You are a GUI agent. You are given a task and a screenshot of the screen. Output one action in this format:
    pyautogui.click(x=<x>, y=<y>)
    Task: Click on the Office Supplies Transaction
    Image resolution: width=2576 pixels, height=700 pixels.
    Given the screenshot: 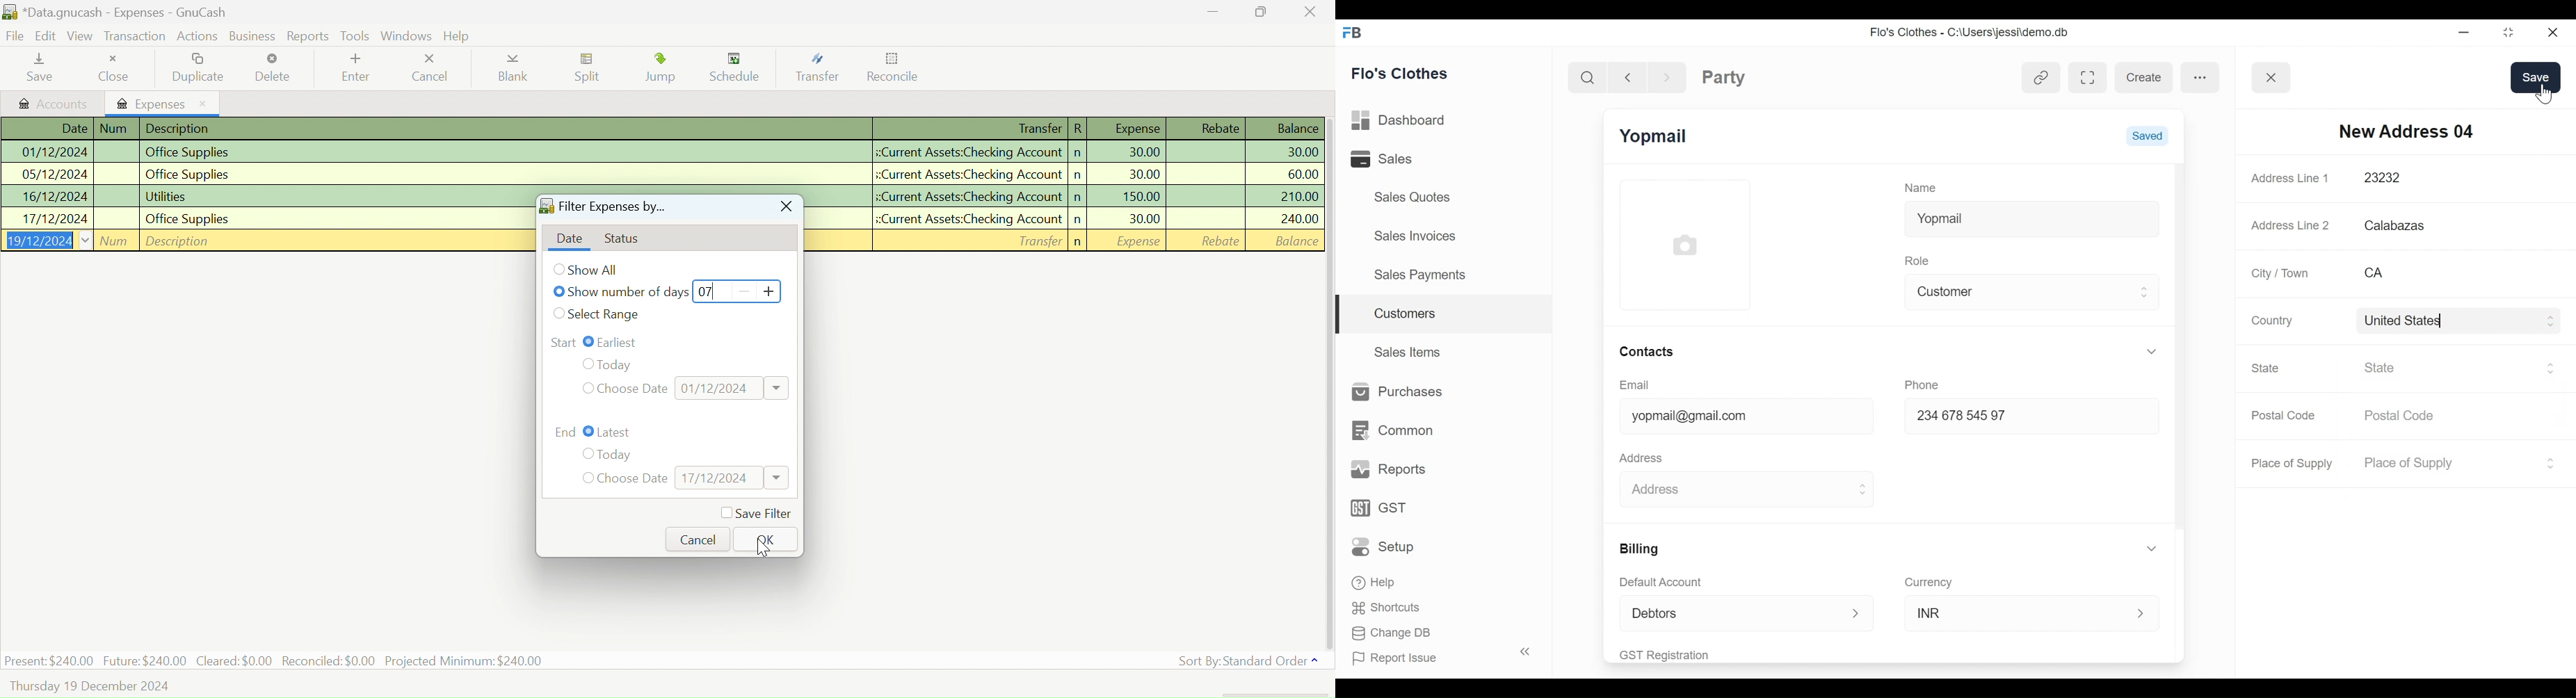 What is the action you would take?
    pyautogui.click(x=661, y=152)
    